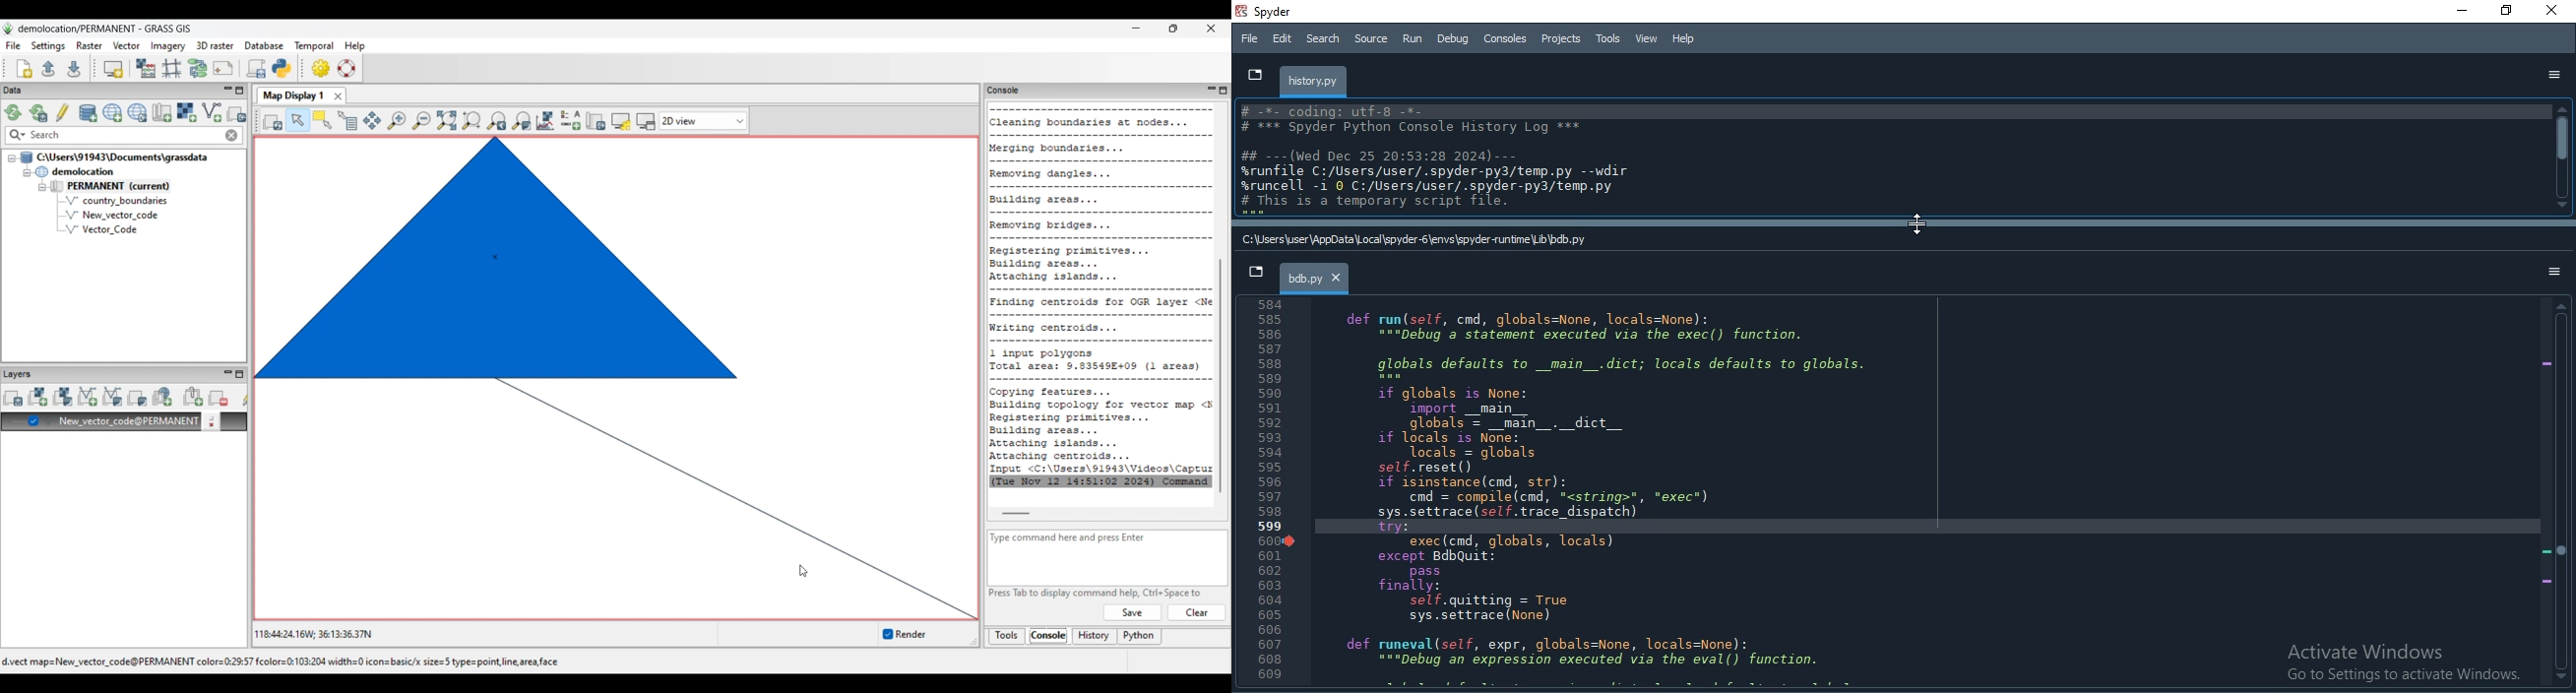 The height and width of the screenshot is (700, 2576). I want to click on File , so click(1249, 37).